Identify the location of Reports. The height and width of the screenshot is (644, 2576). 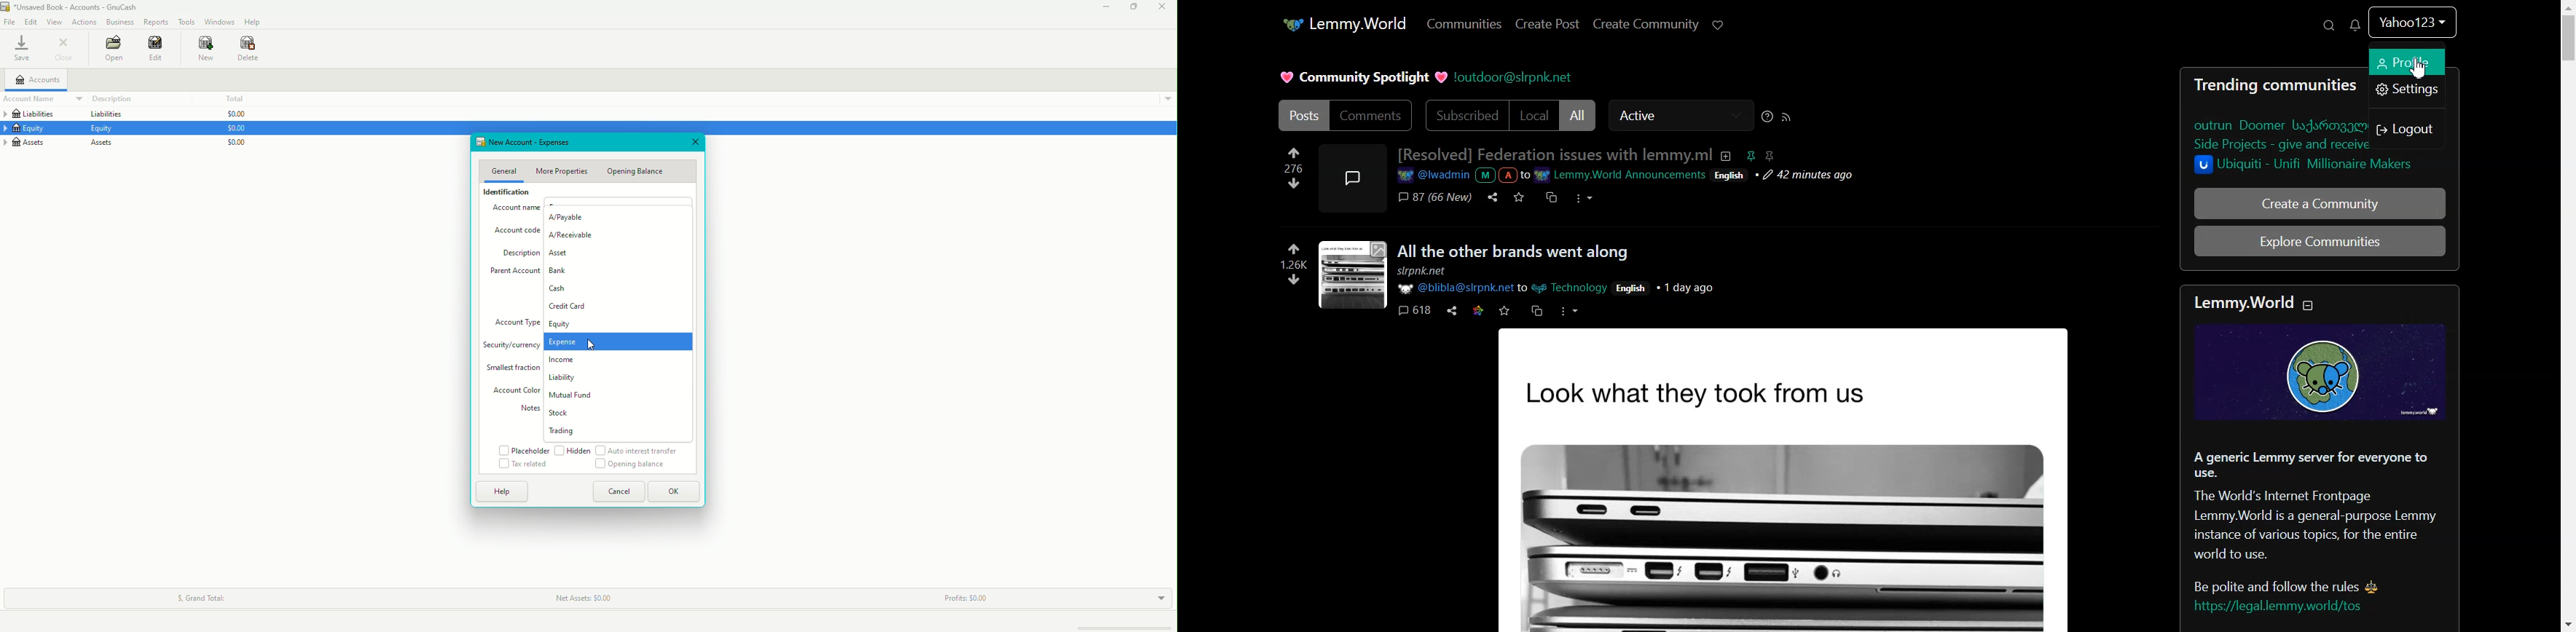
(155, 21).